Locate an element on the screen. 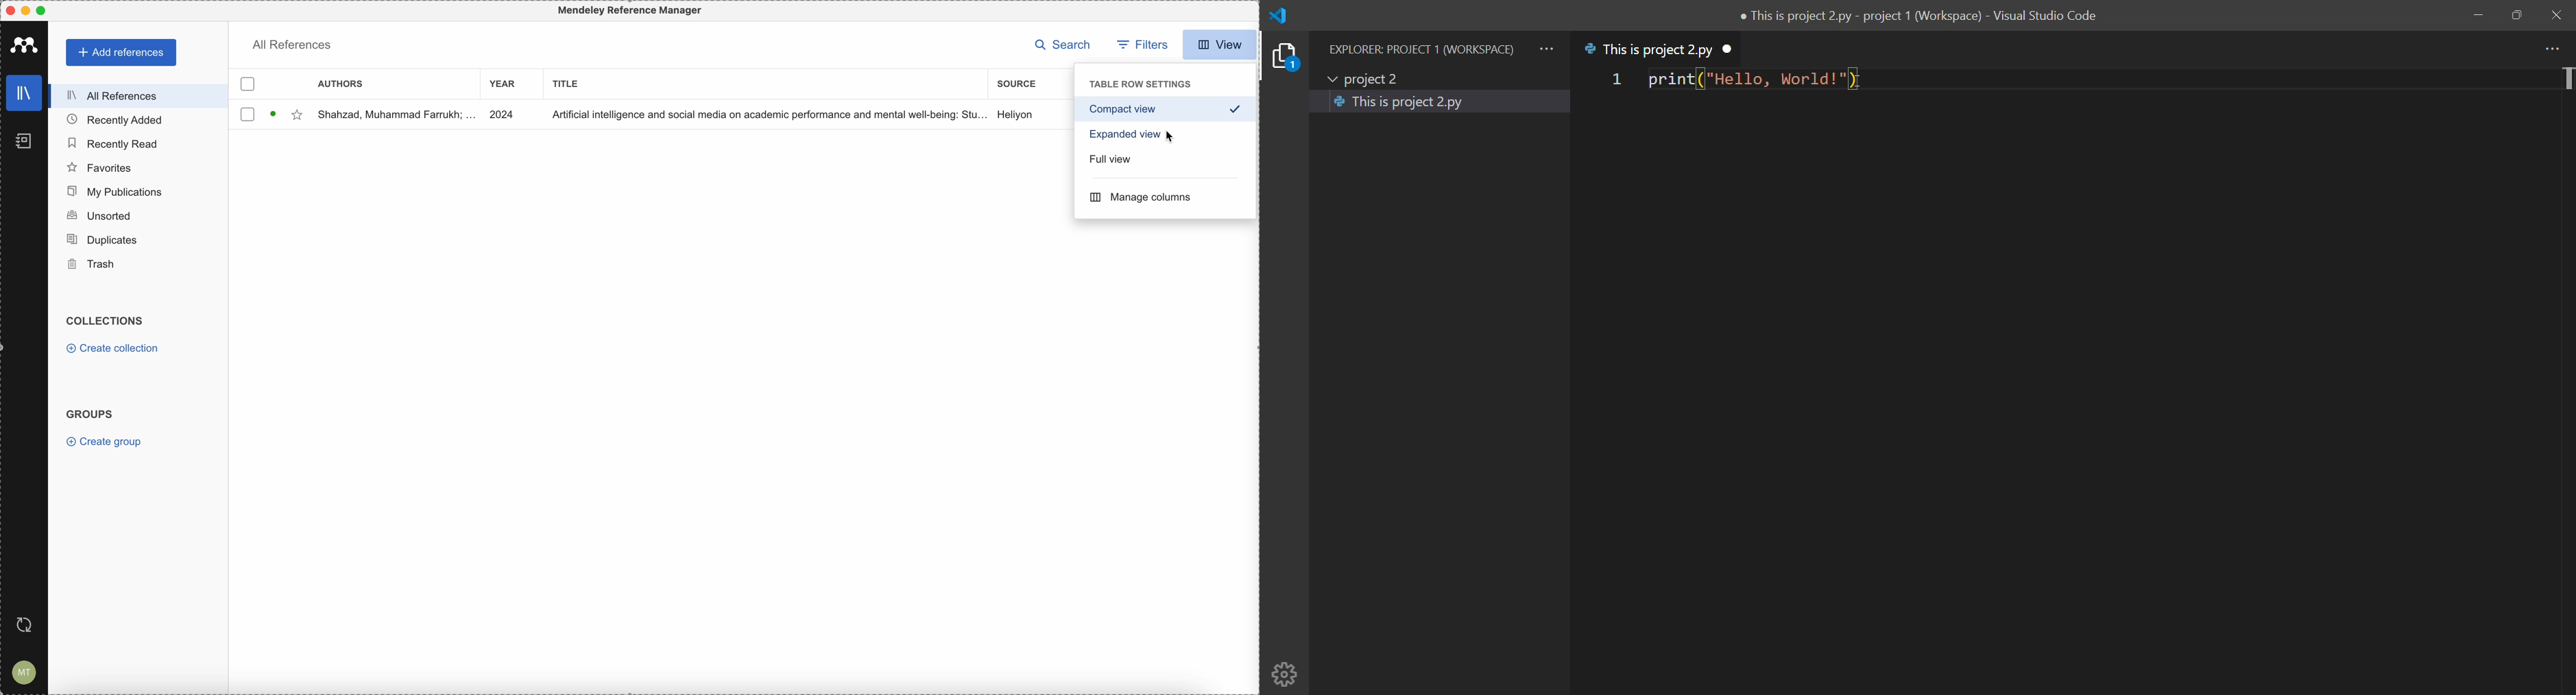  unsorted is located at coordinates (99, 214).